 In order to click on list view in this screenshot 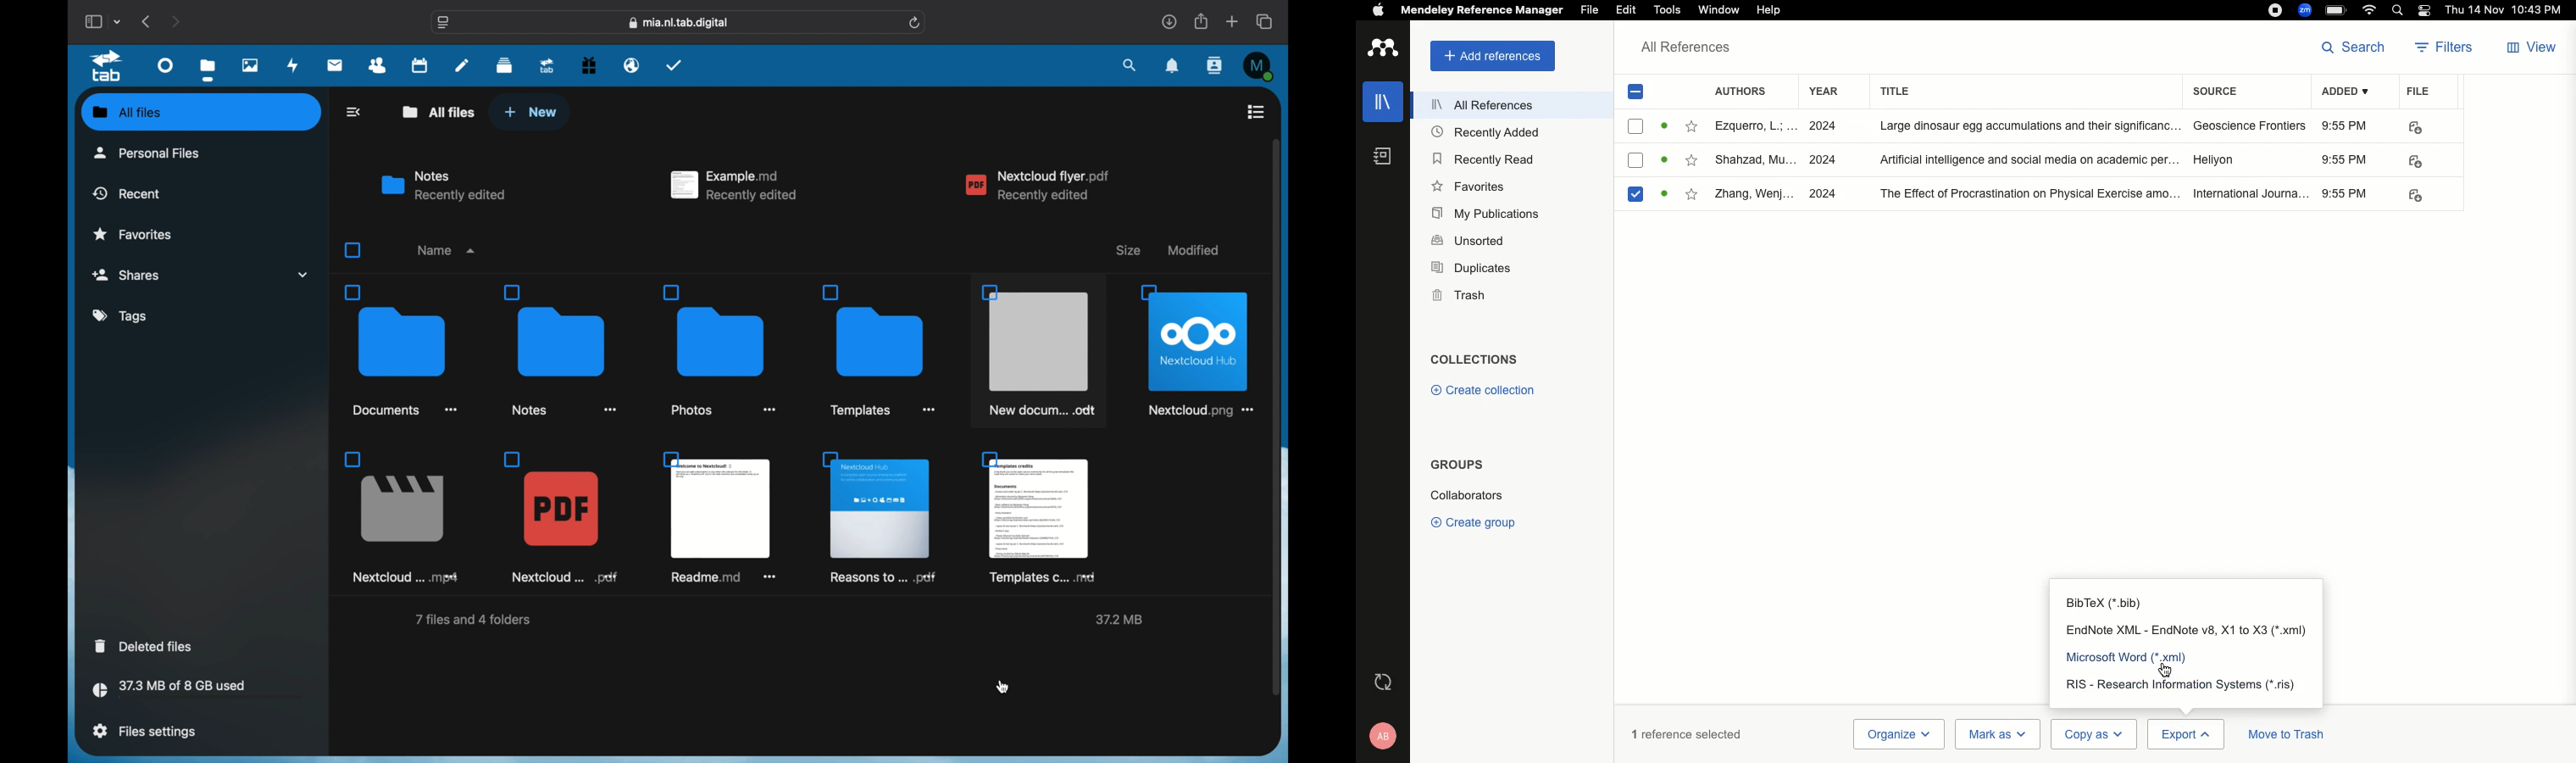, I will do `click(1256, 112)`.